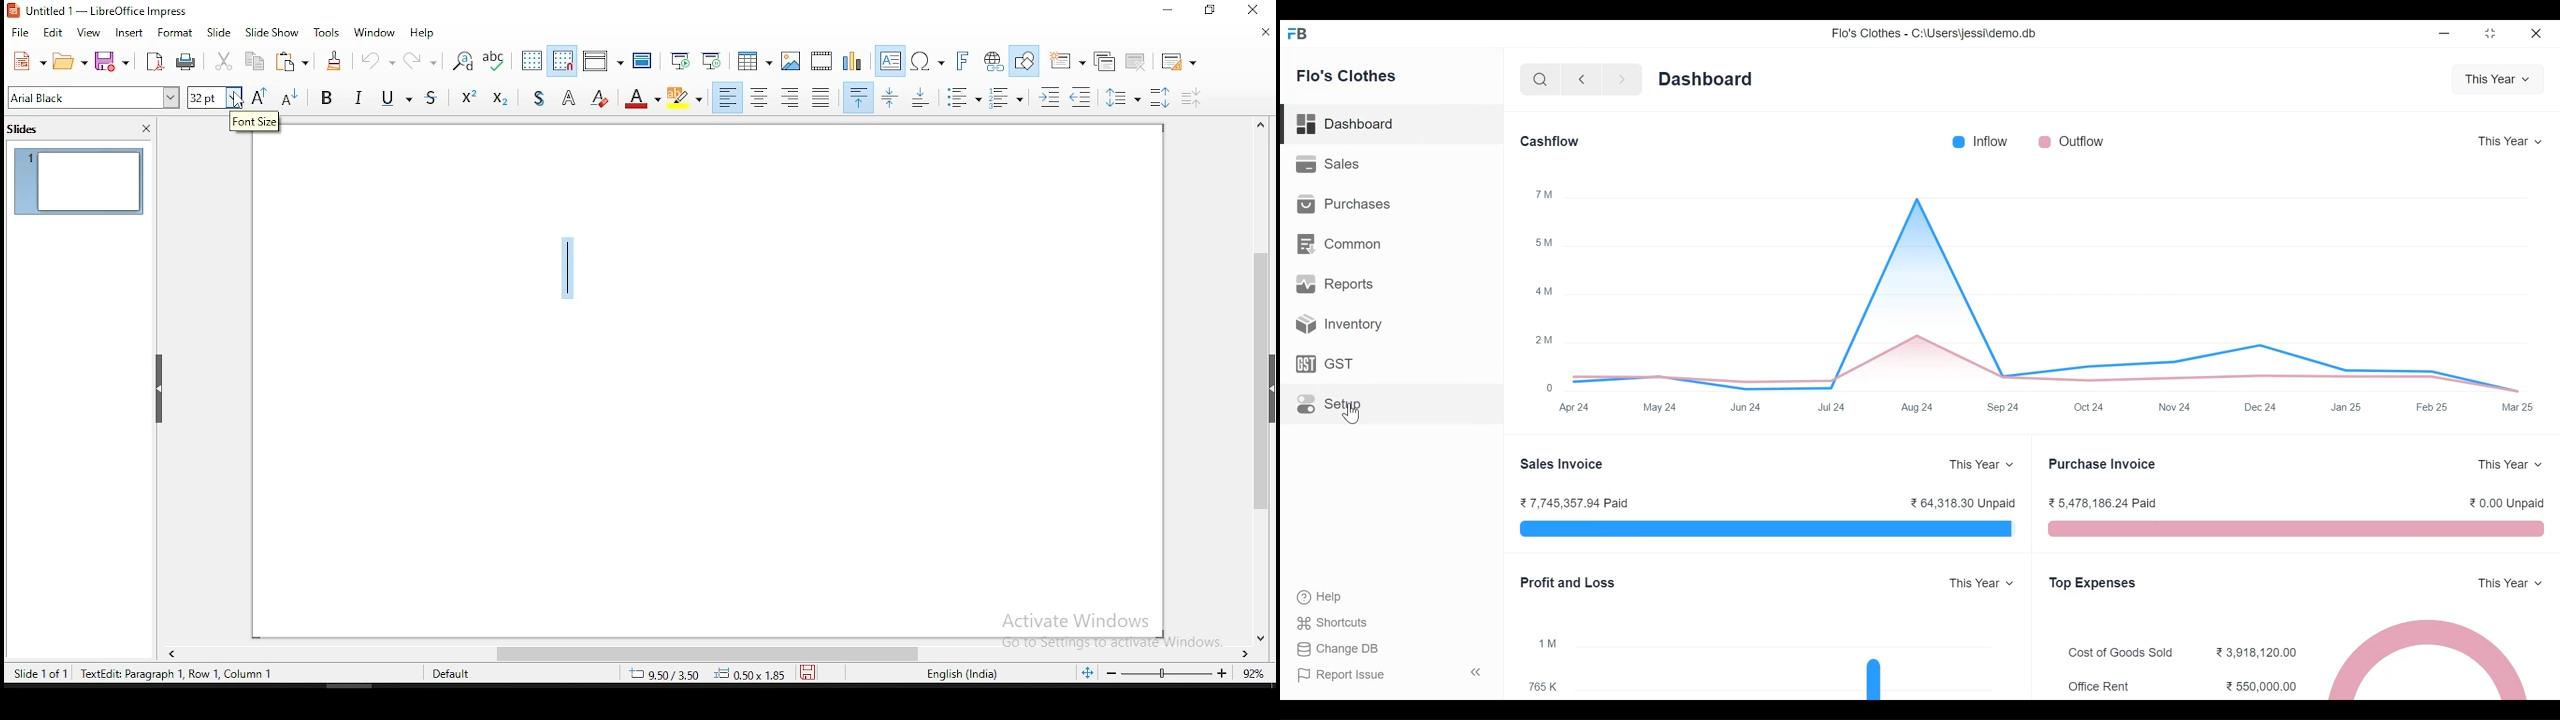 This screenshot has width=2576, height=728. Describe the element at coordinates (419, 58) in the screenshot. I see `redo` at that location.